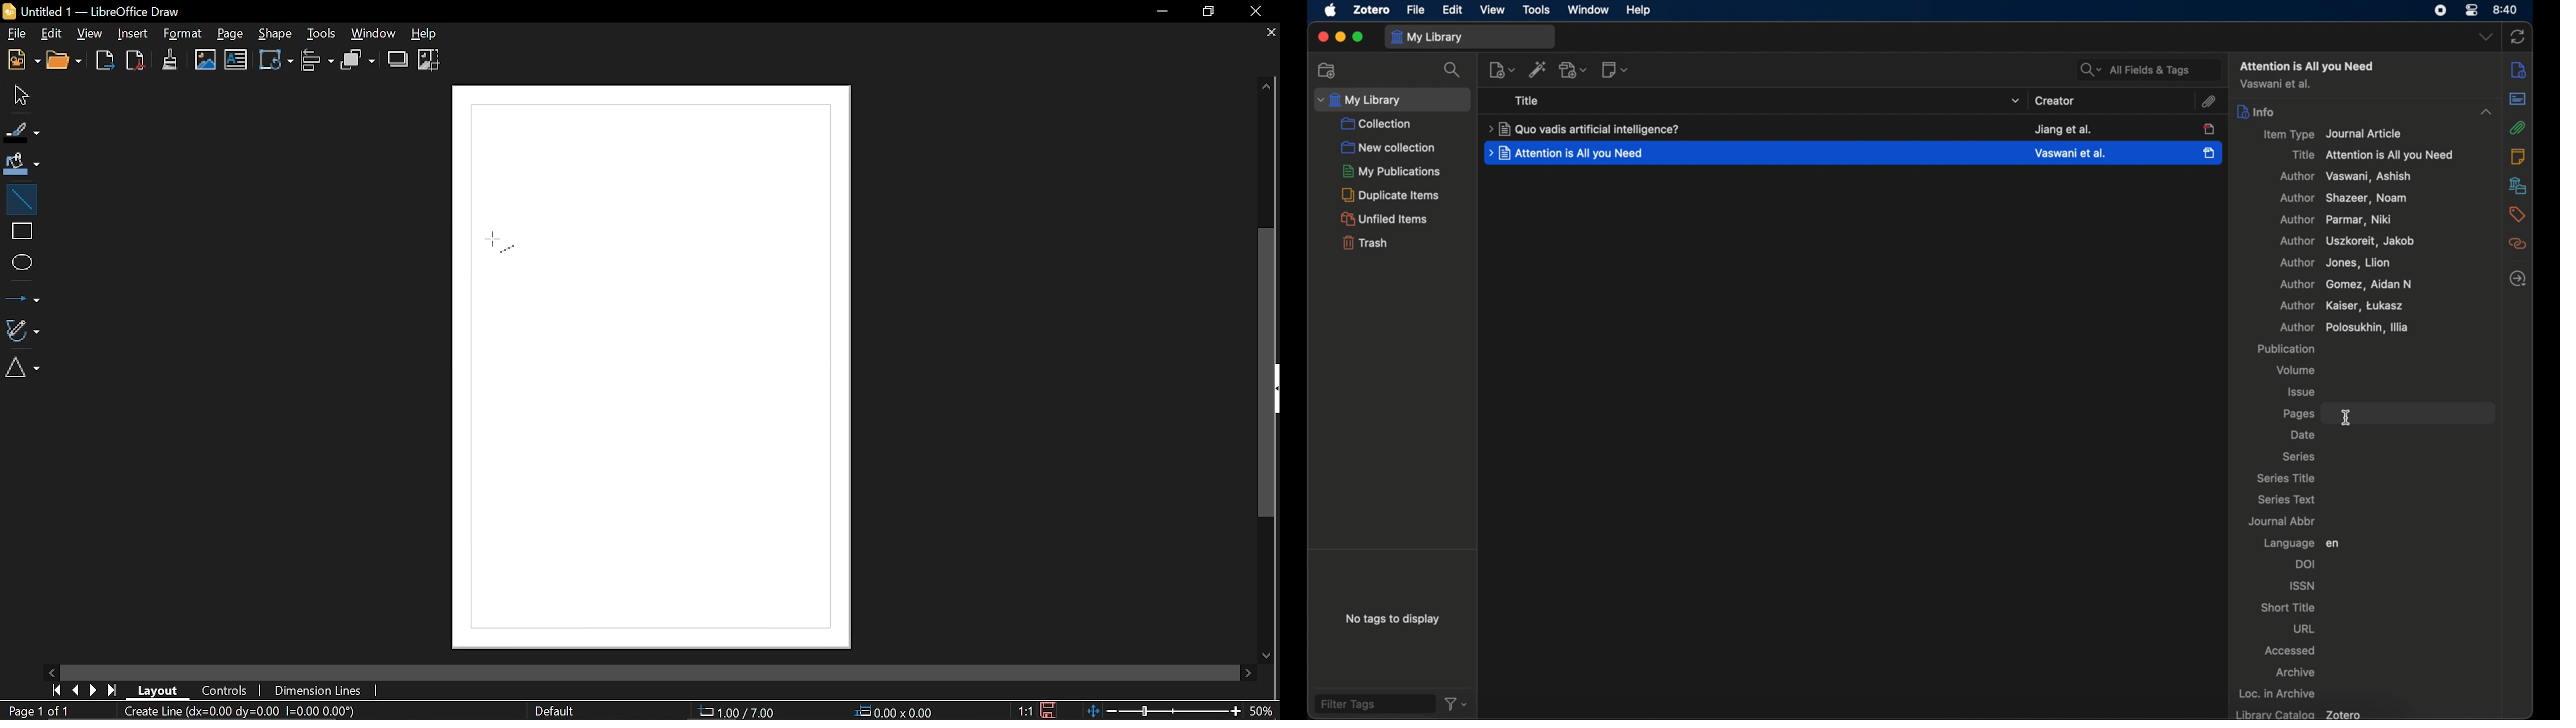 The width and height of the screenshot is (2576, 728). Describe the element at coordinates (1615, 70) in the screenshot. I see `new notes` at that location.